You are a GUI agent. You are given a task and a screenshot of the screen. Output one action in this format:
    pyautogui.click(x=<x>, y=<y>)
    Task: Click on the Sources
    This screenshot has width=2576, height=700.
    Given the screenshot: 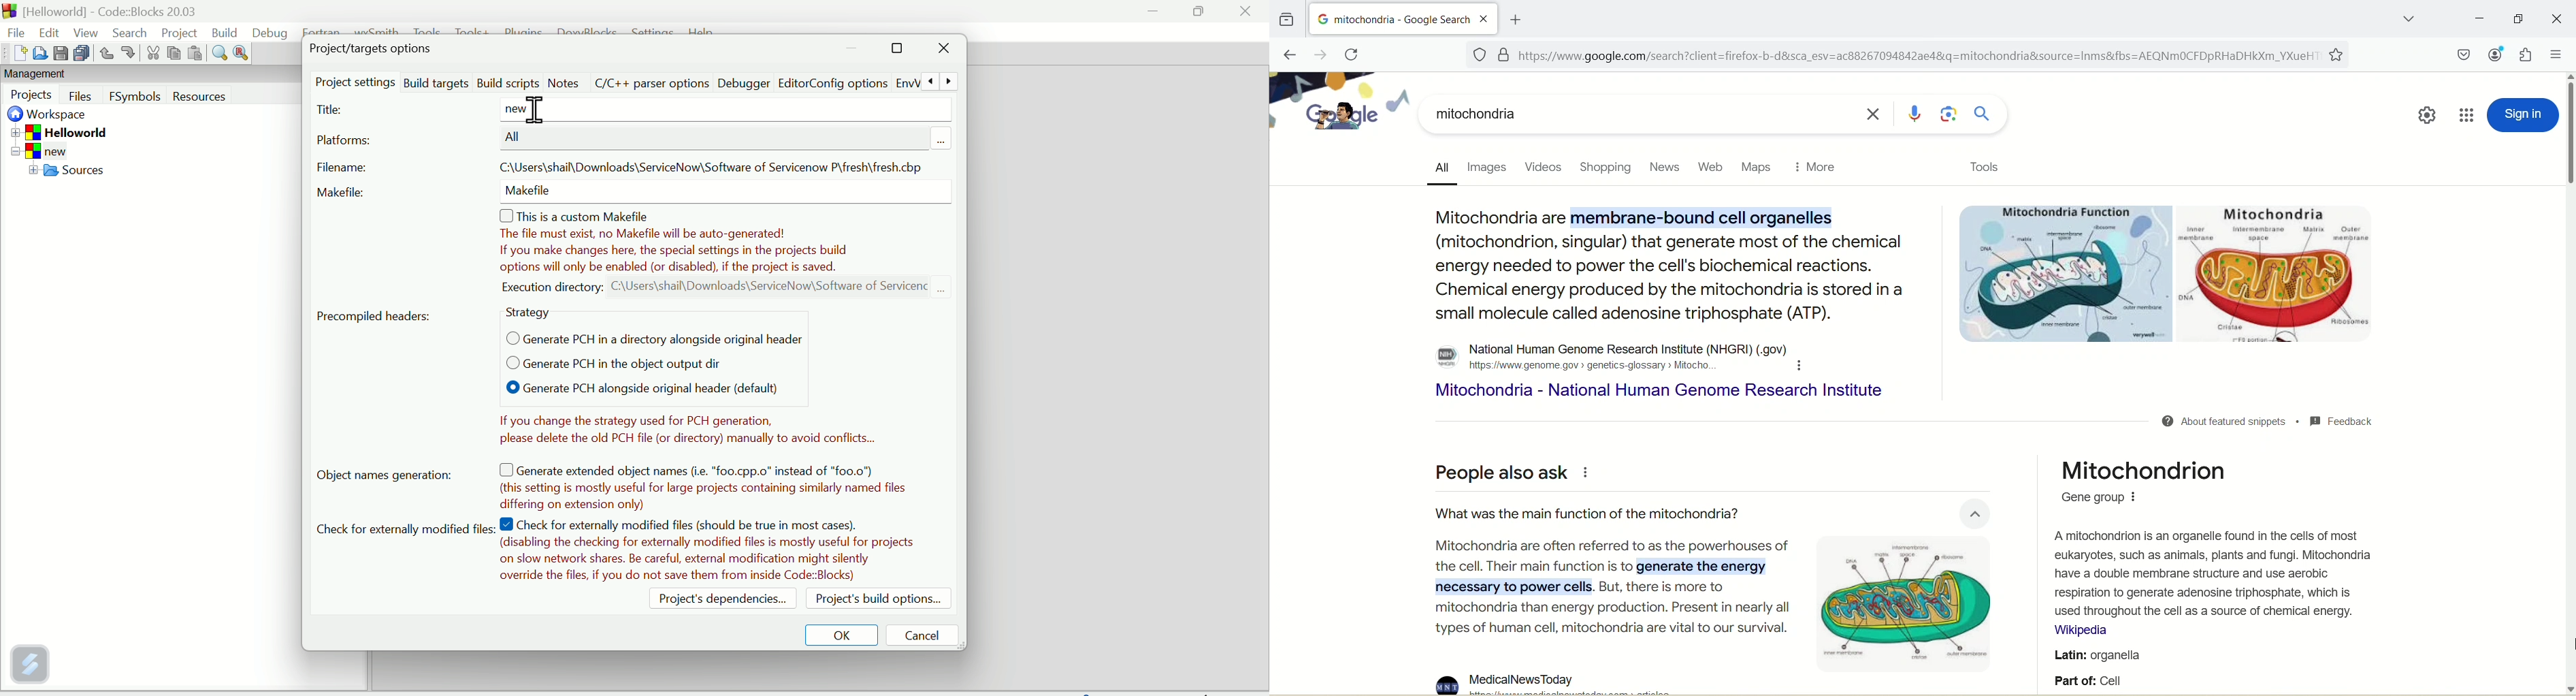 What is the action you would take?
    pyautogui.click(x=87, y=173)
    